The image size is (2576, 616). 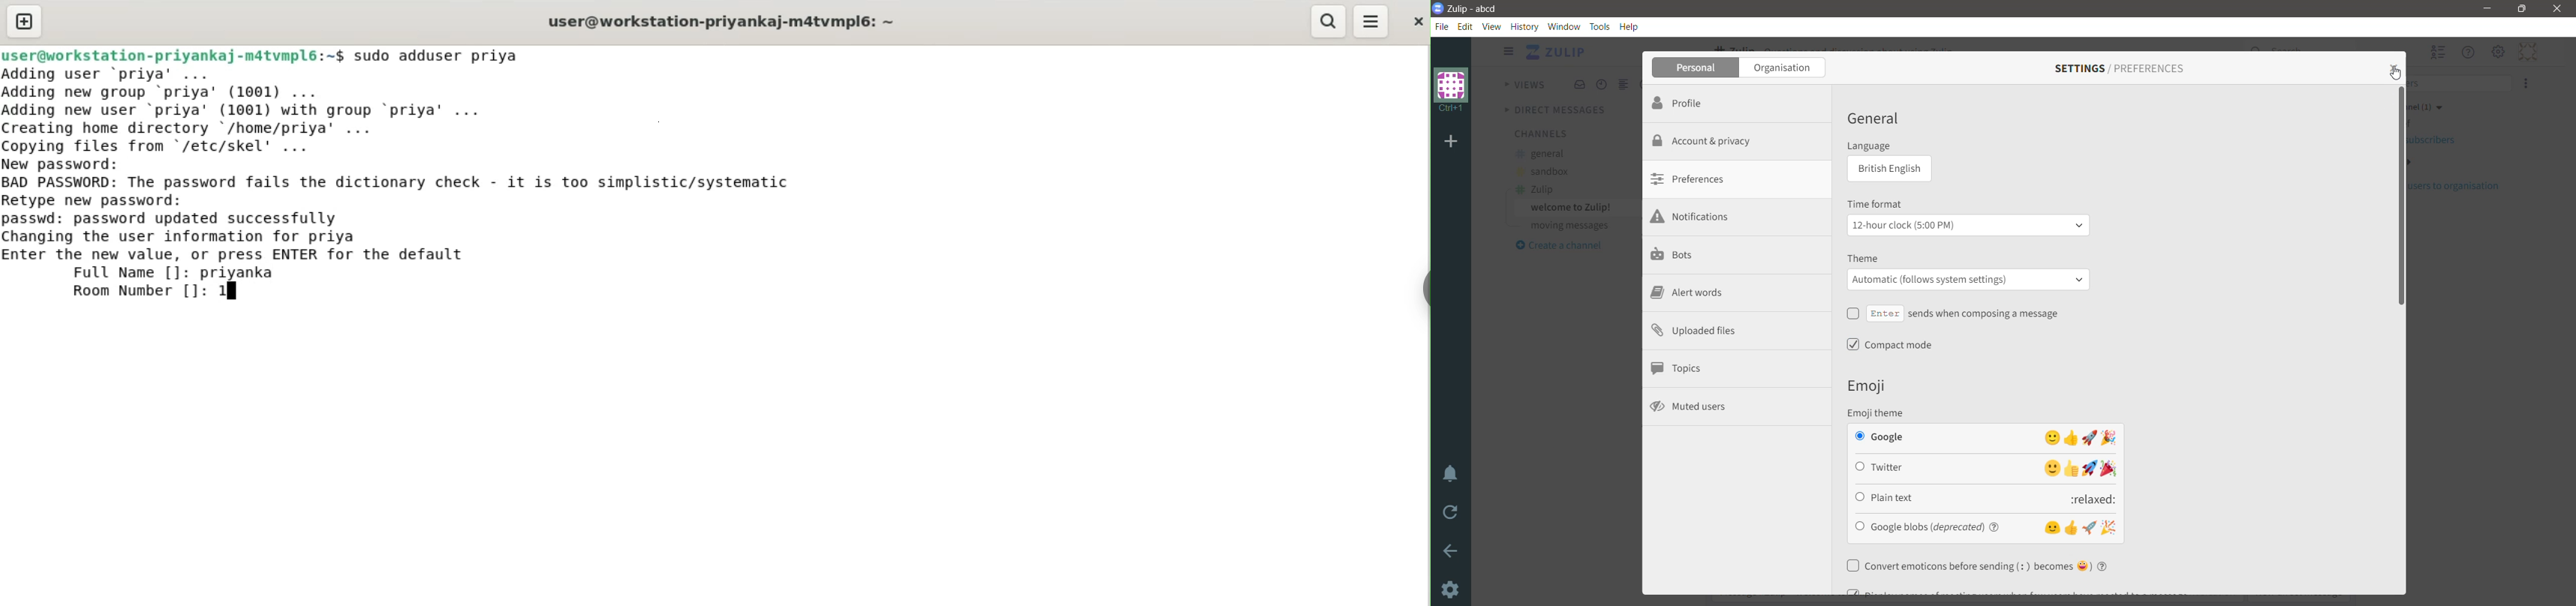 What do you see at coordinates (1477, 9) in the screenshot?
I see `Application Name - Organization Name` at bounding box center [1477, 9].